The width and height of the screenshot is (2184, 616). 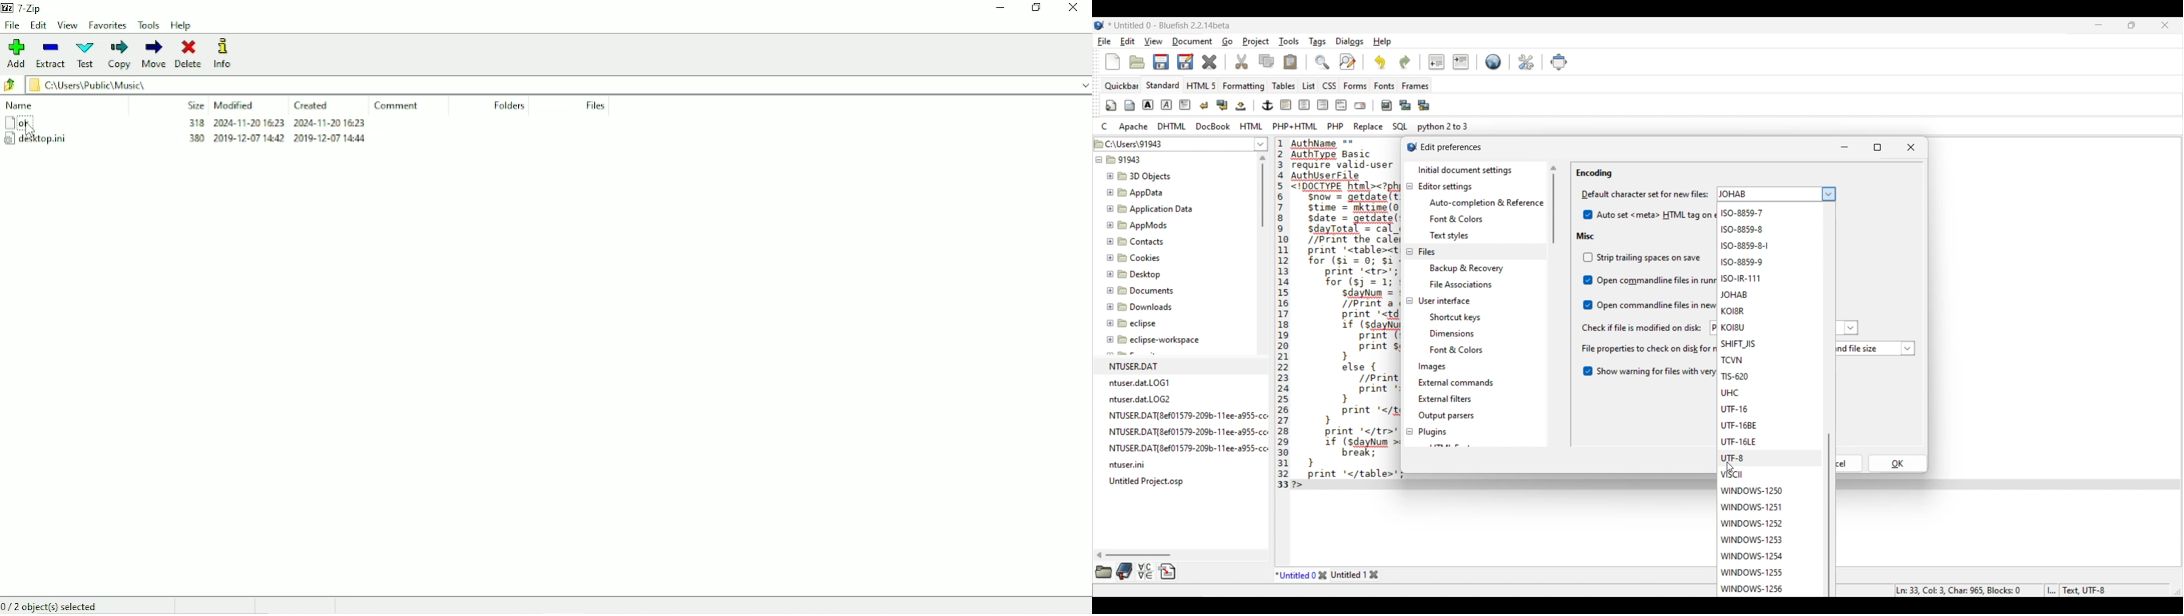 What do you see at coordinates (1449, 61) in the screenshot?
I see `Indentation` at bounding box center [1449, 61].